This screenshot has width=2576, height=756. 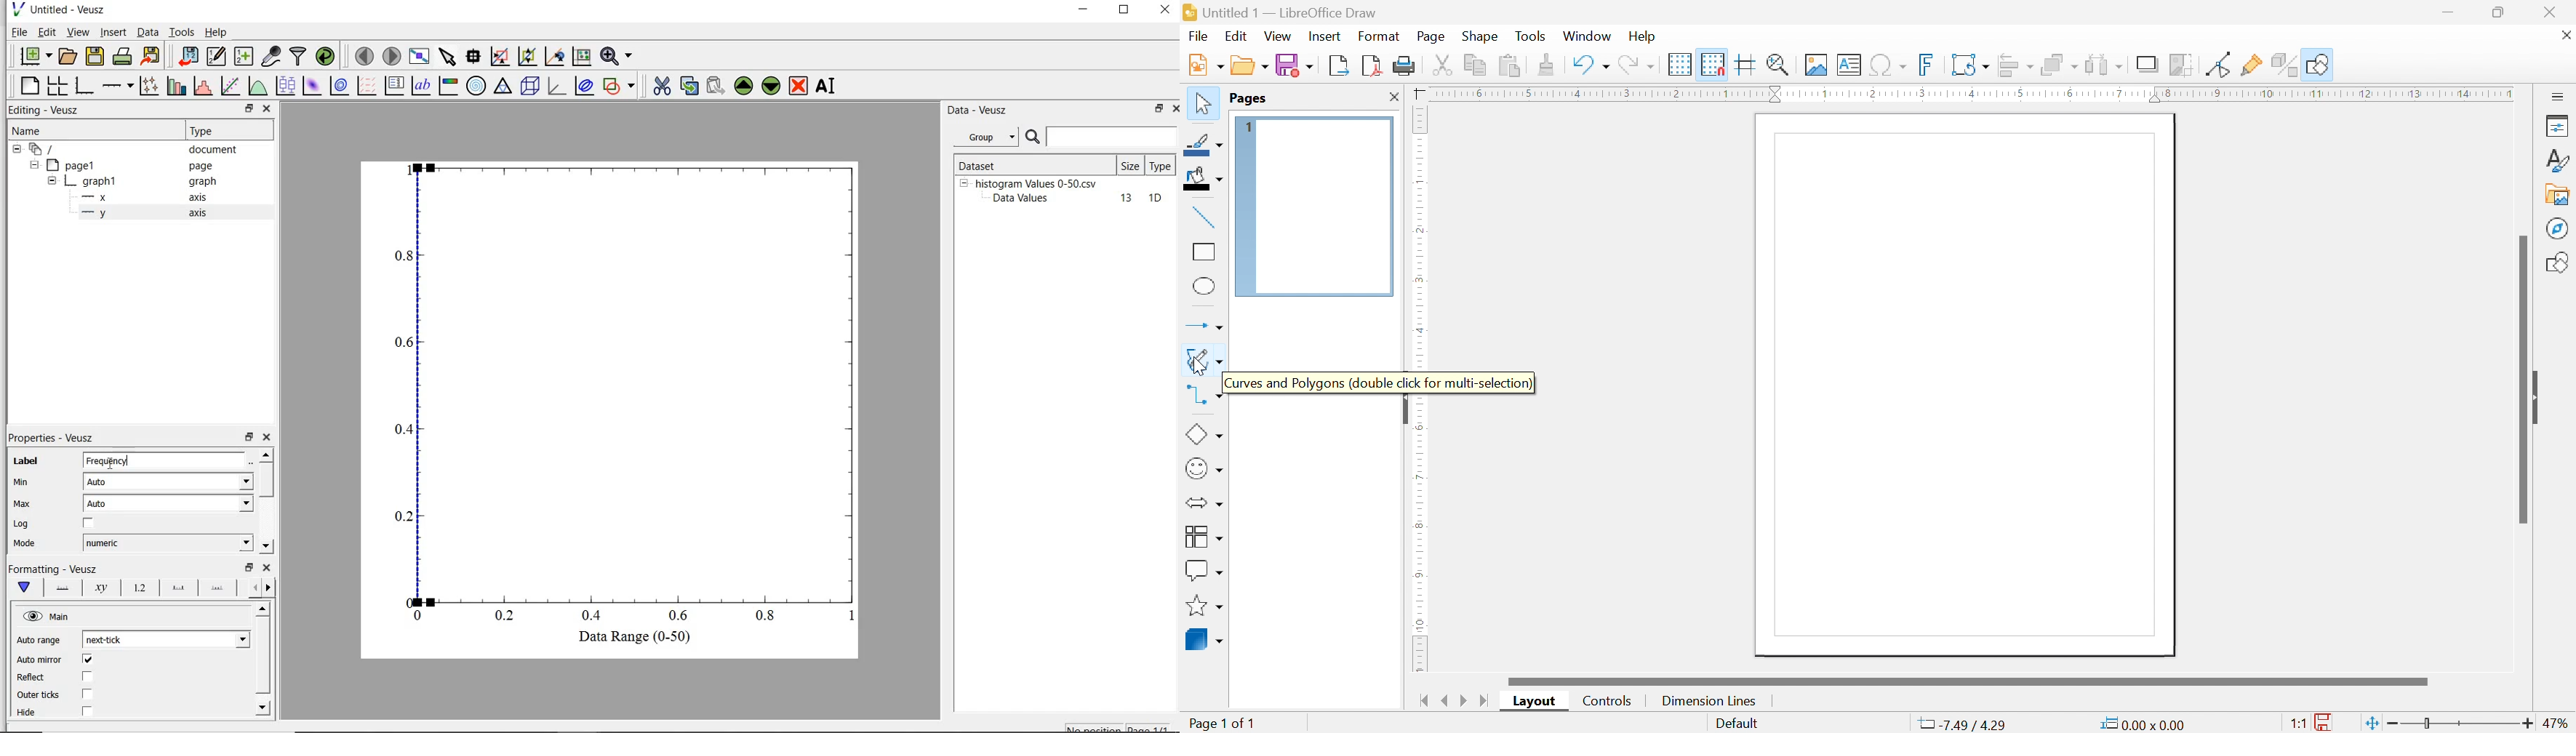 What do you see at coordinates (213, 151) in the screenshot?
I see `document` at bounding box center [213, 151].